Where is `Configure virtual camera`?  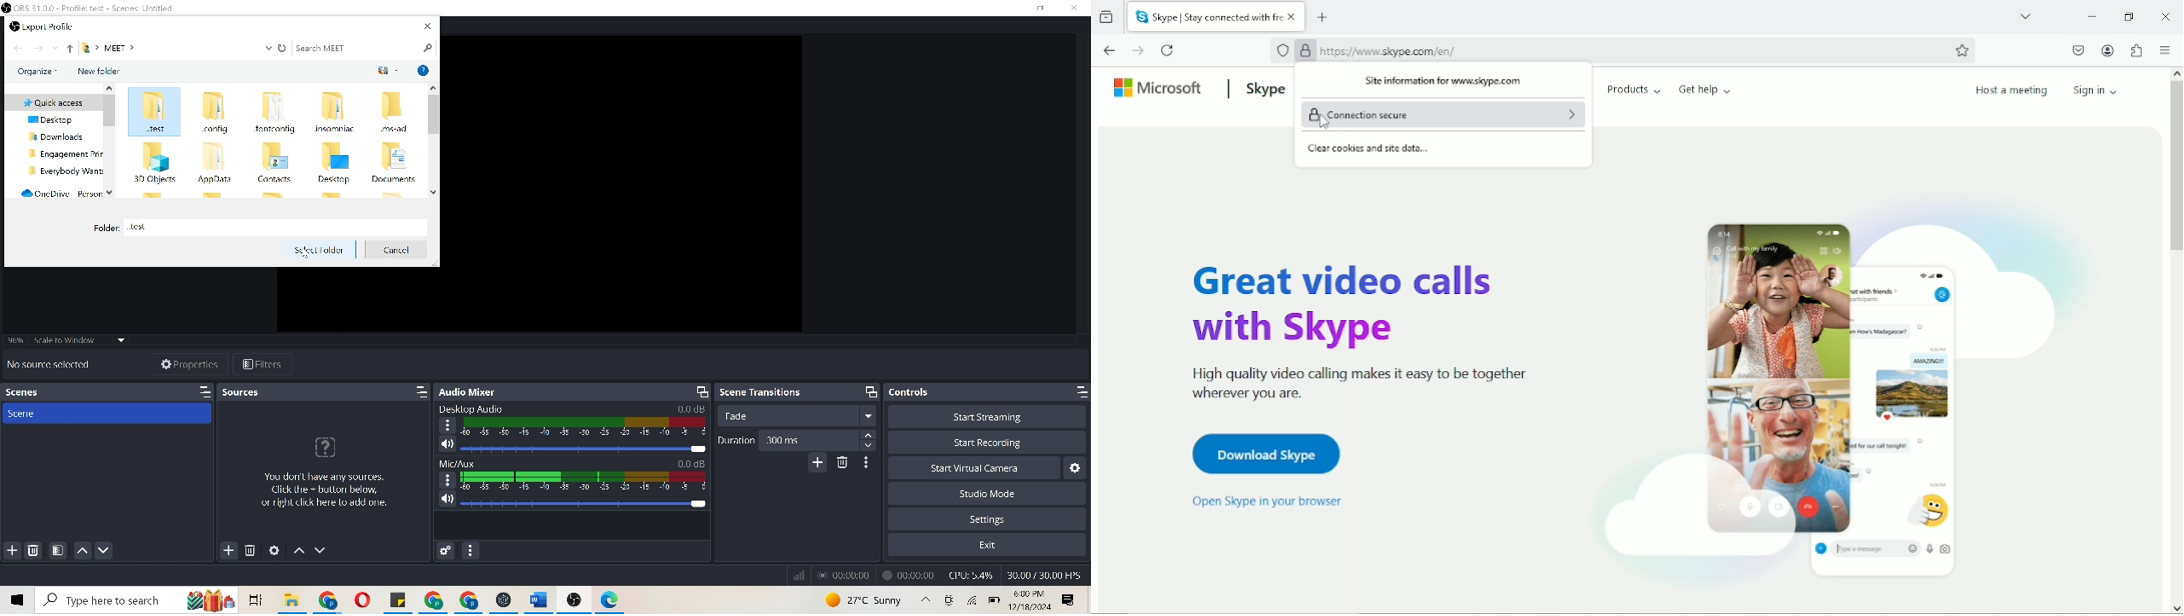 Configure virtual camera is located at coordinates (1077, 466).